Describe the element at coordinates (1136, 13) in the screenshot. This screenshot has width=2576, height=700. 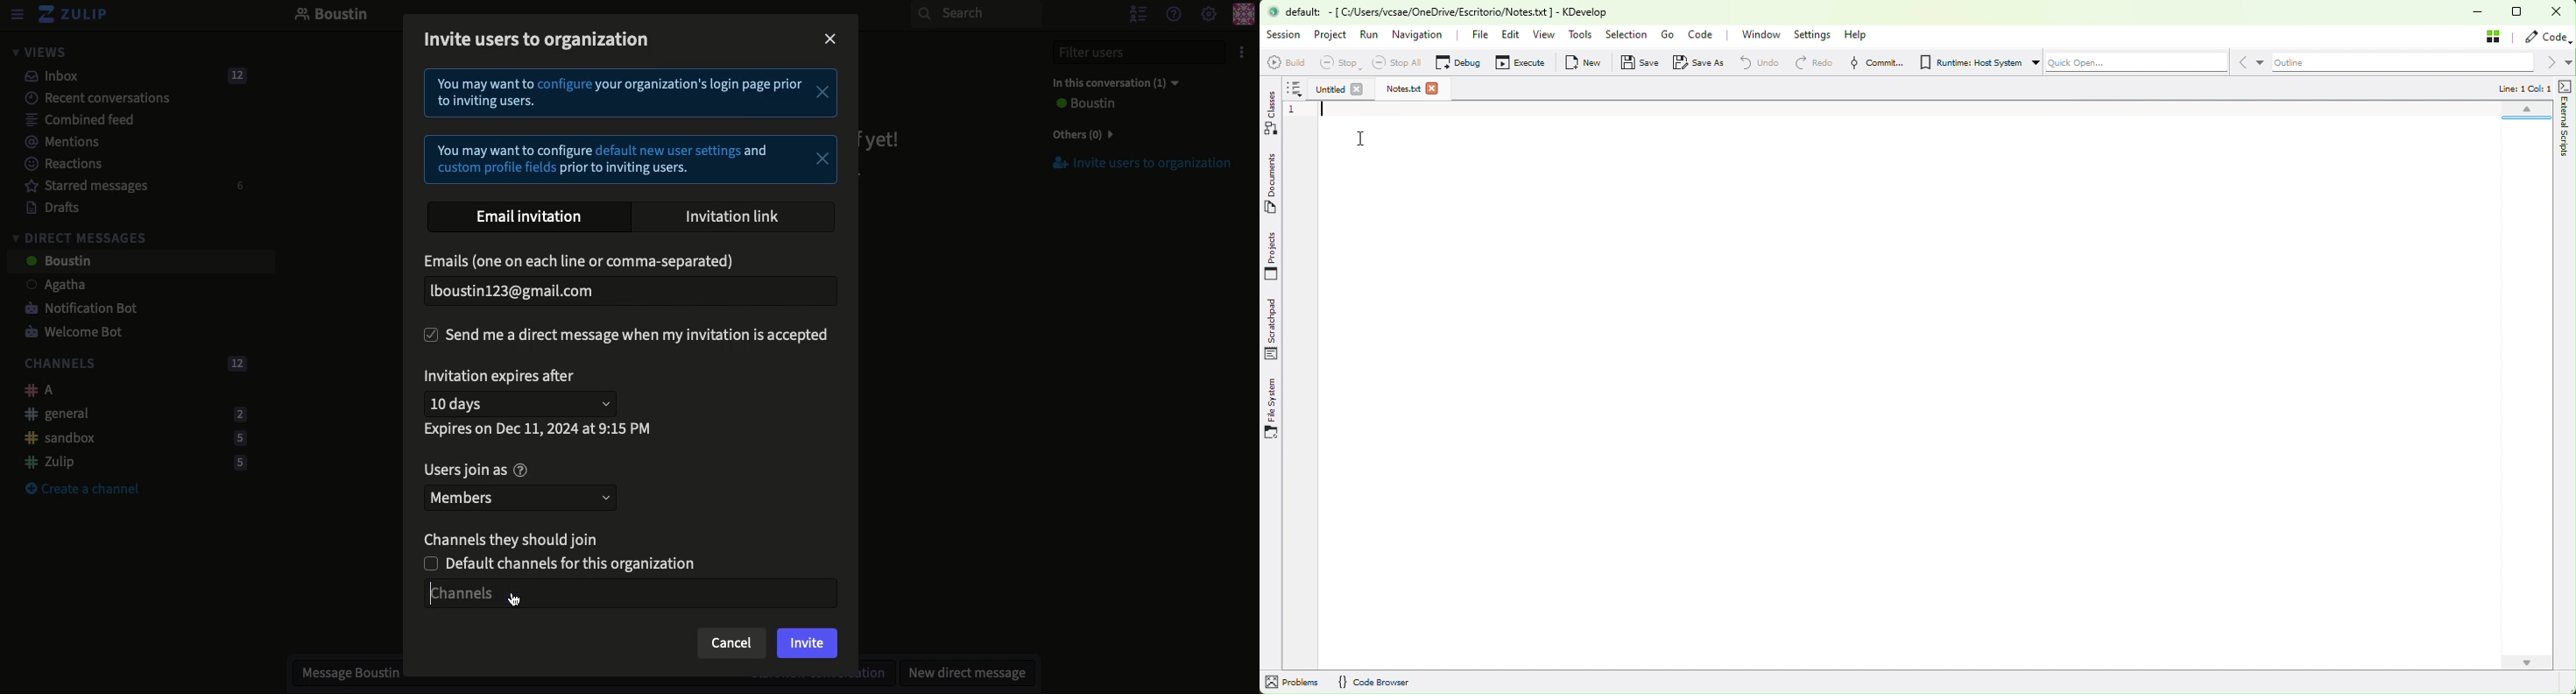
I see `Hide users list` at that location.